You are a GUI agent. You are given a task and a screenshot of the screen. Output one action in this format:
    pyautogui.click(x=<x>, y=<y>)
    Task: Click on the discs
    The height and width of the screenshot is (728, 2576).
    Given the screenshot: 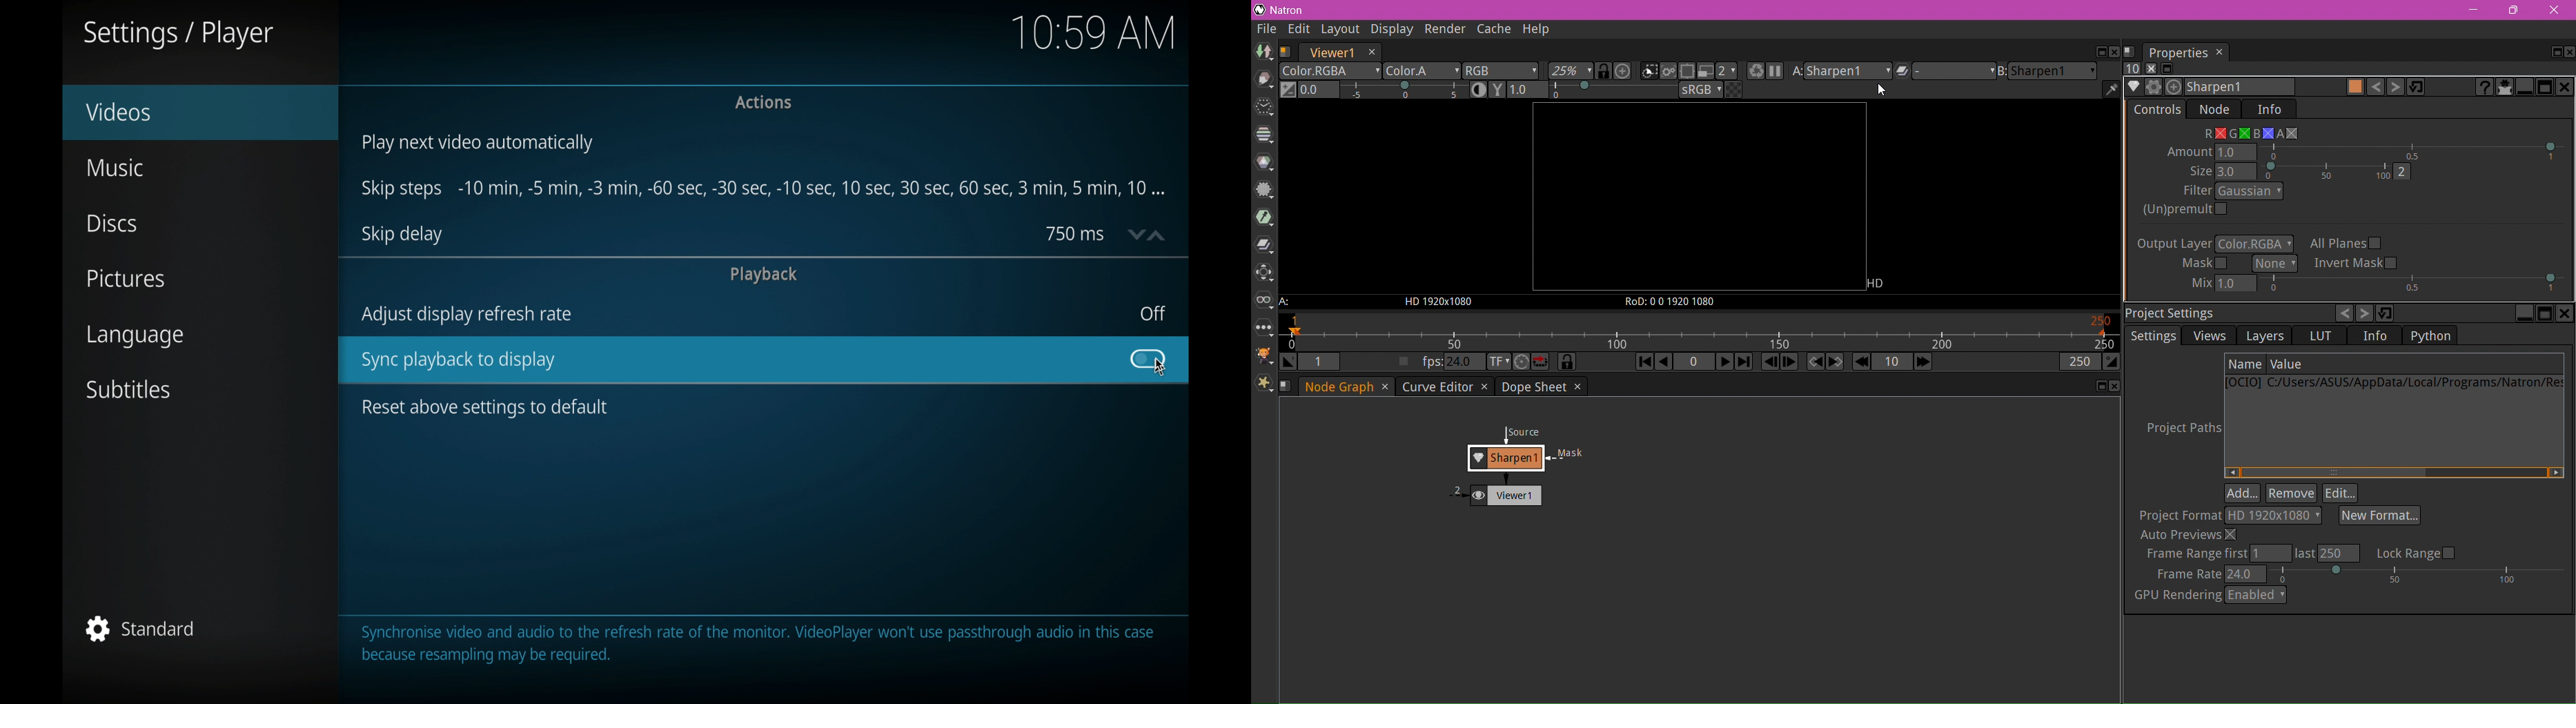 What is the action you would take?
    pyautogui.click(x=114, y=224)
    